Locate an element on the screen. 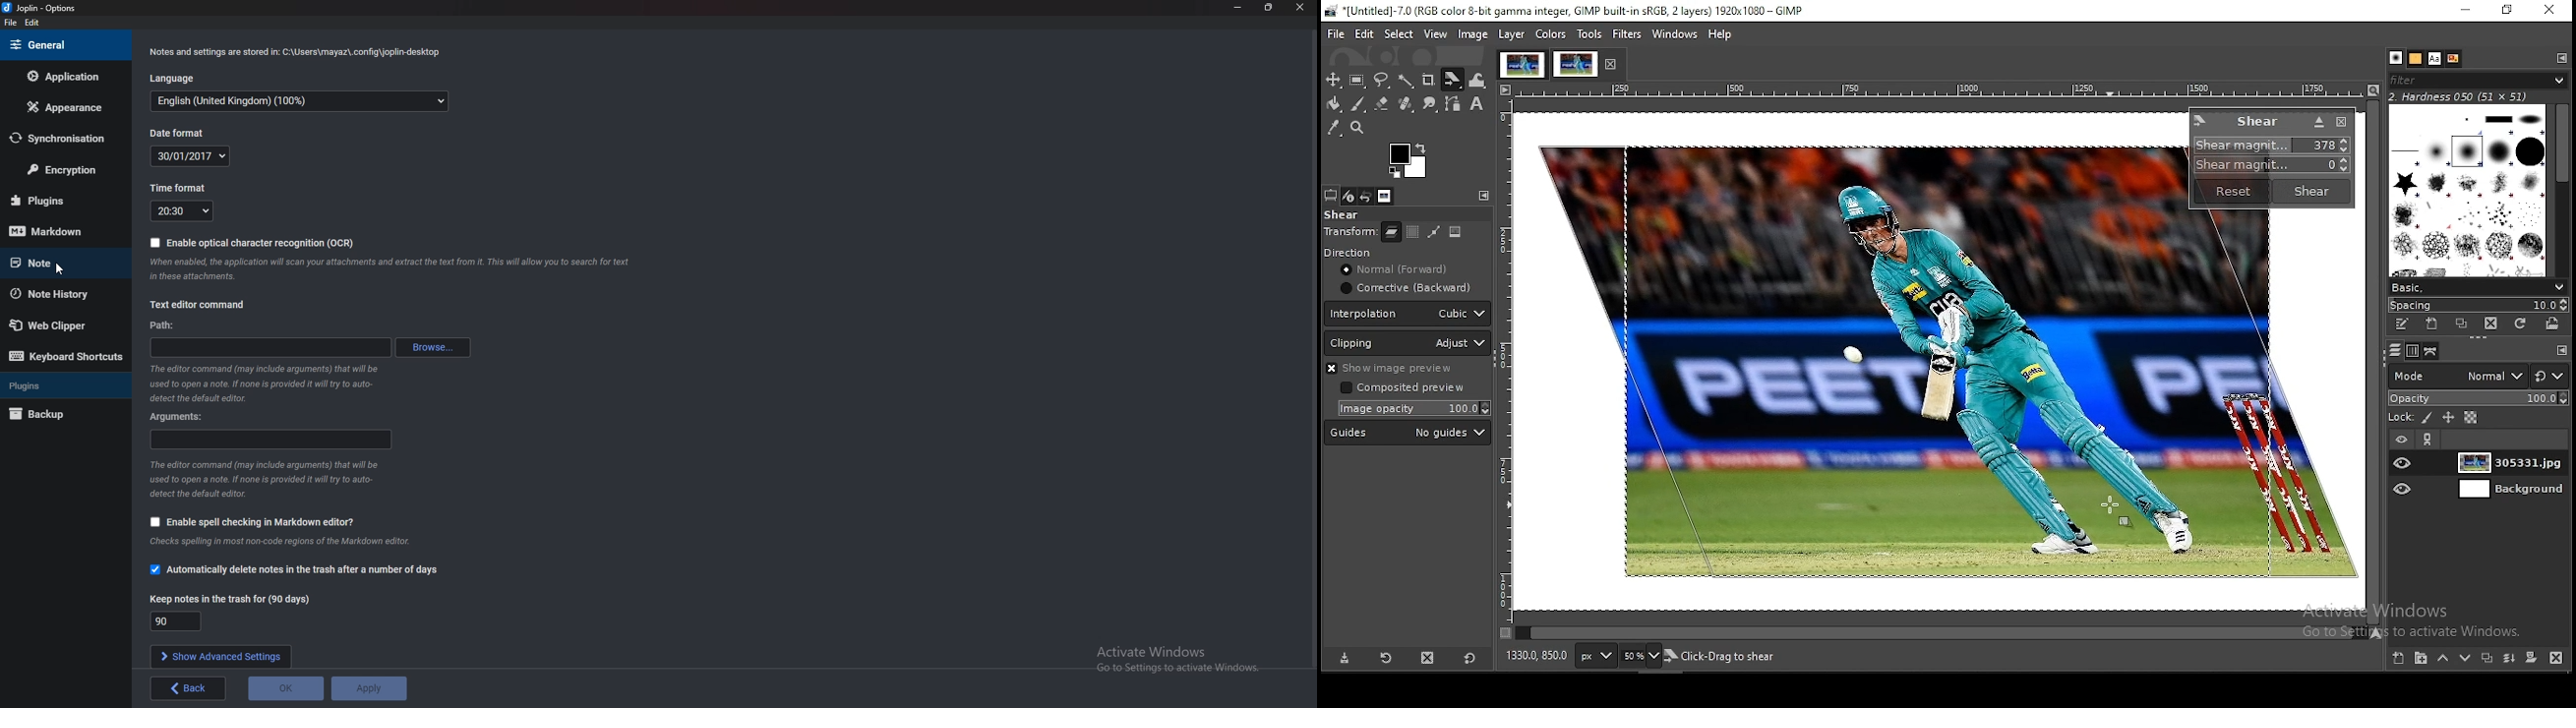  device status is located at coordinates (1348, 197).